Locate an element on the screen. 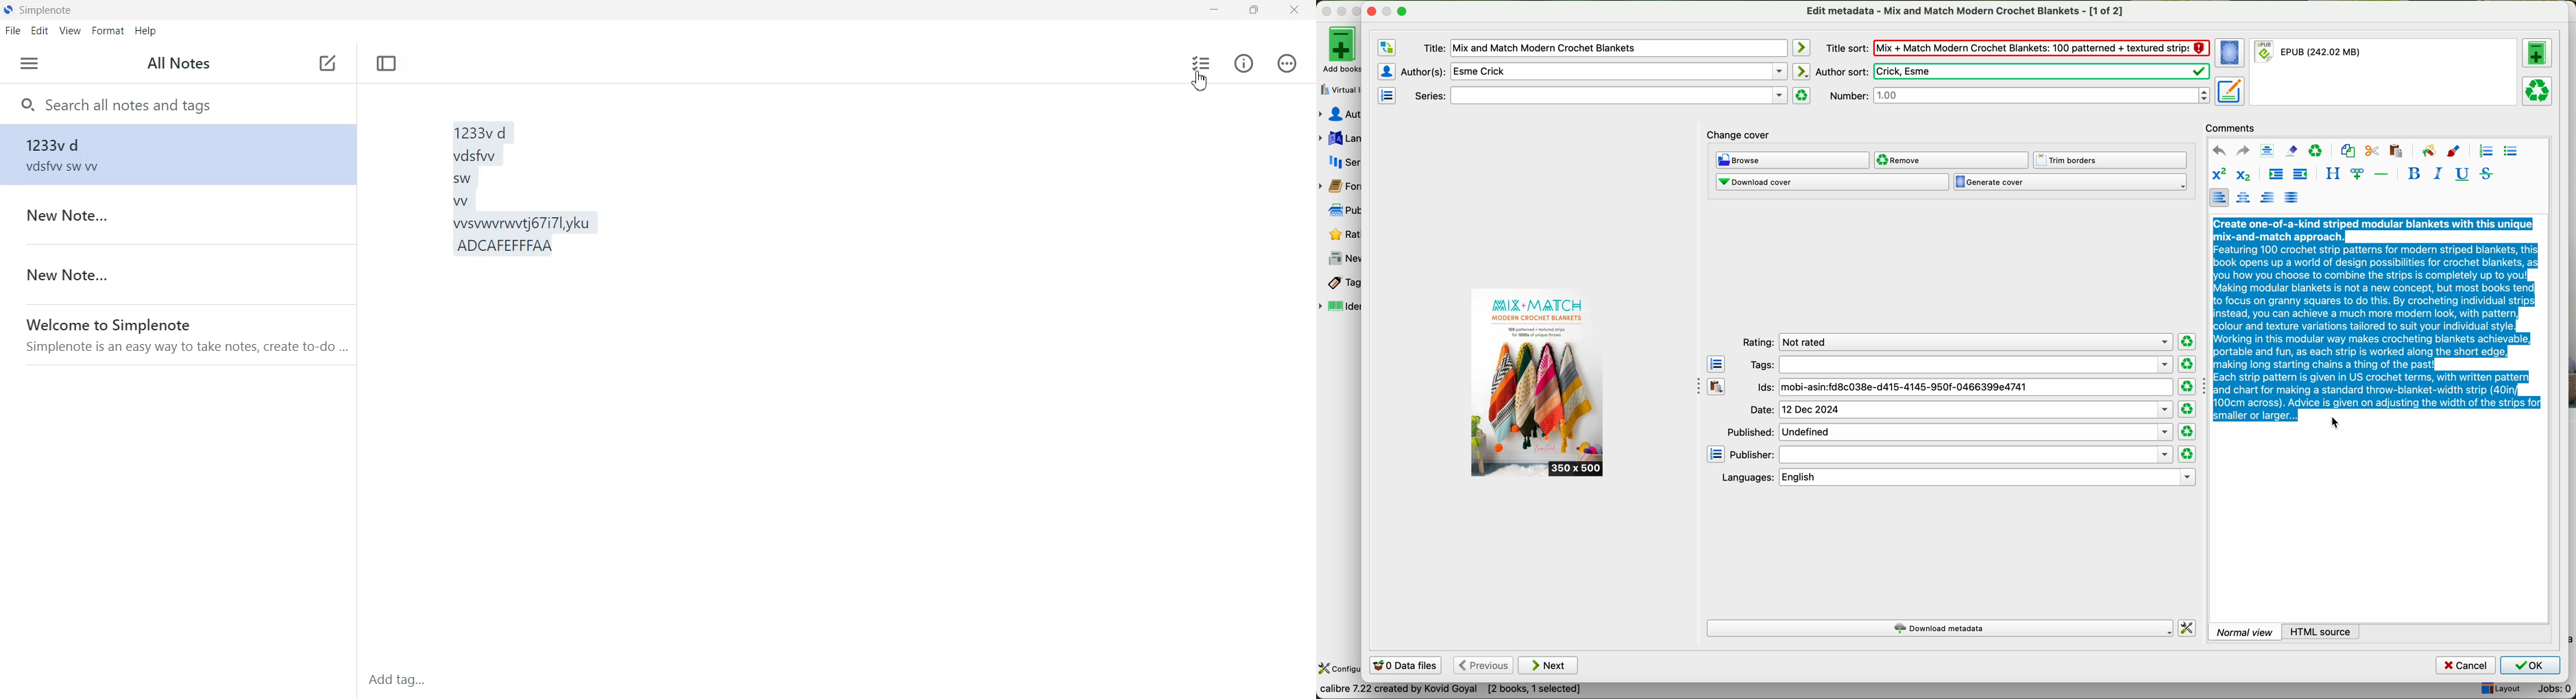  undo is located at coordinates (2219, 151).